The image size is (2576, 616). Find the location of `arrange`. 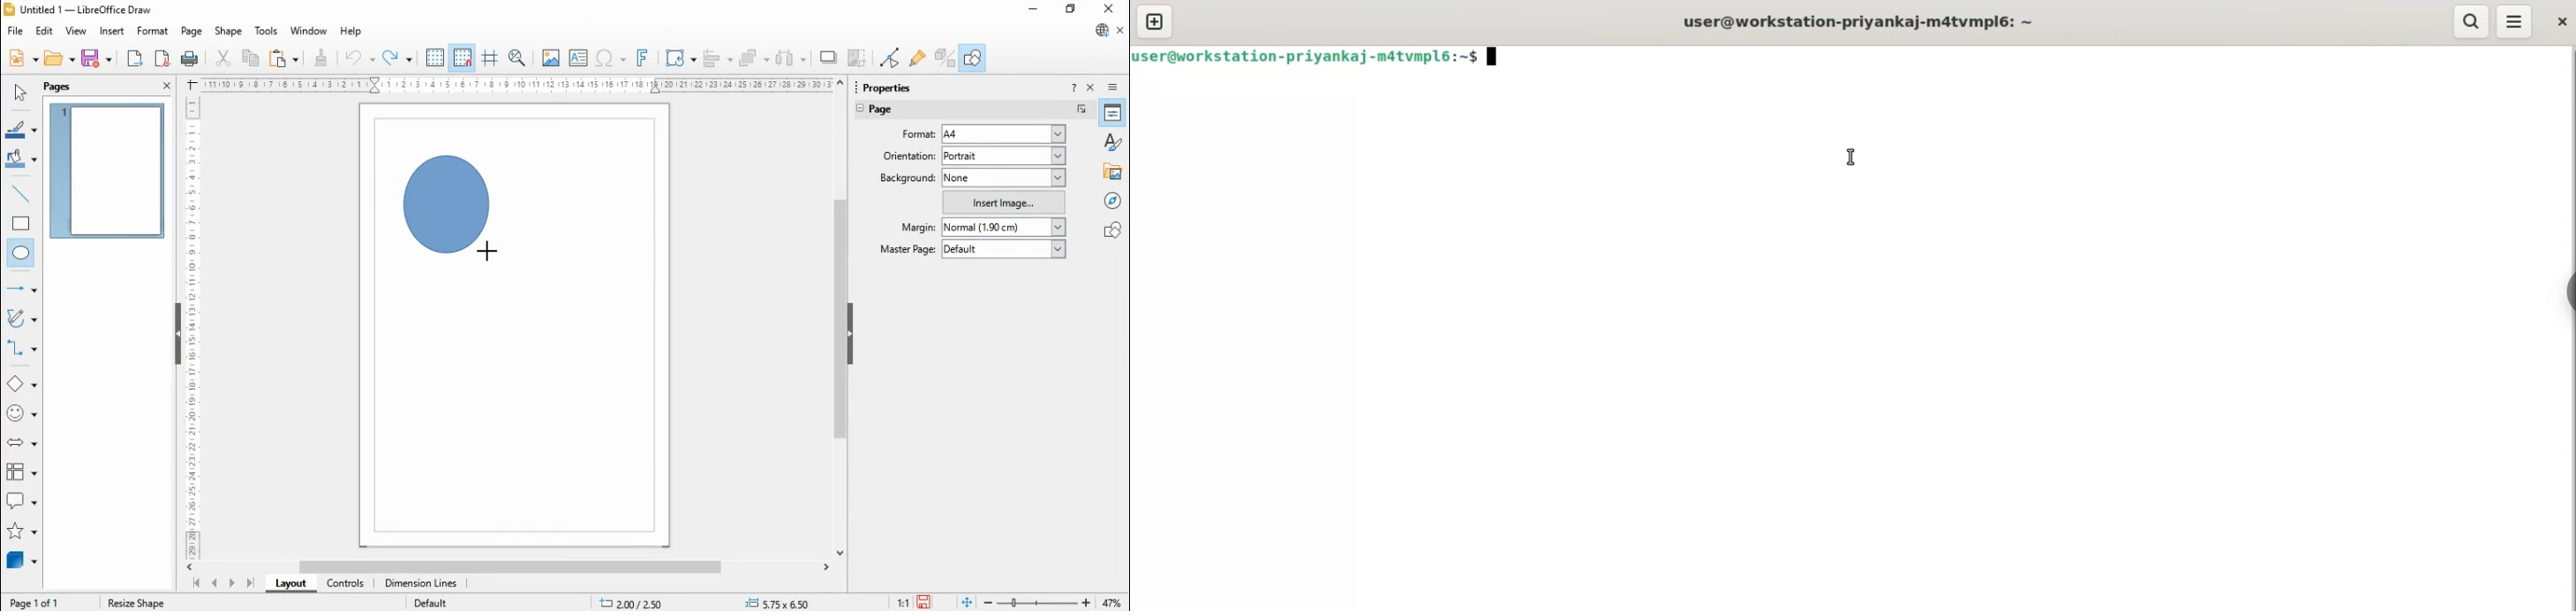

arrange is located at coordinates (755, 58).